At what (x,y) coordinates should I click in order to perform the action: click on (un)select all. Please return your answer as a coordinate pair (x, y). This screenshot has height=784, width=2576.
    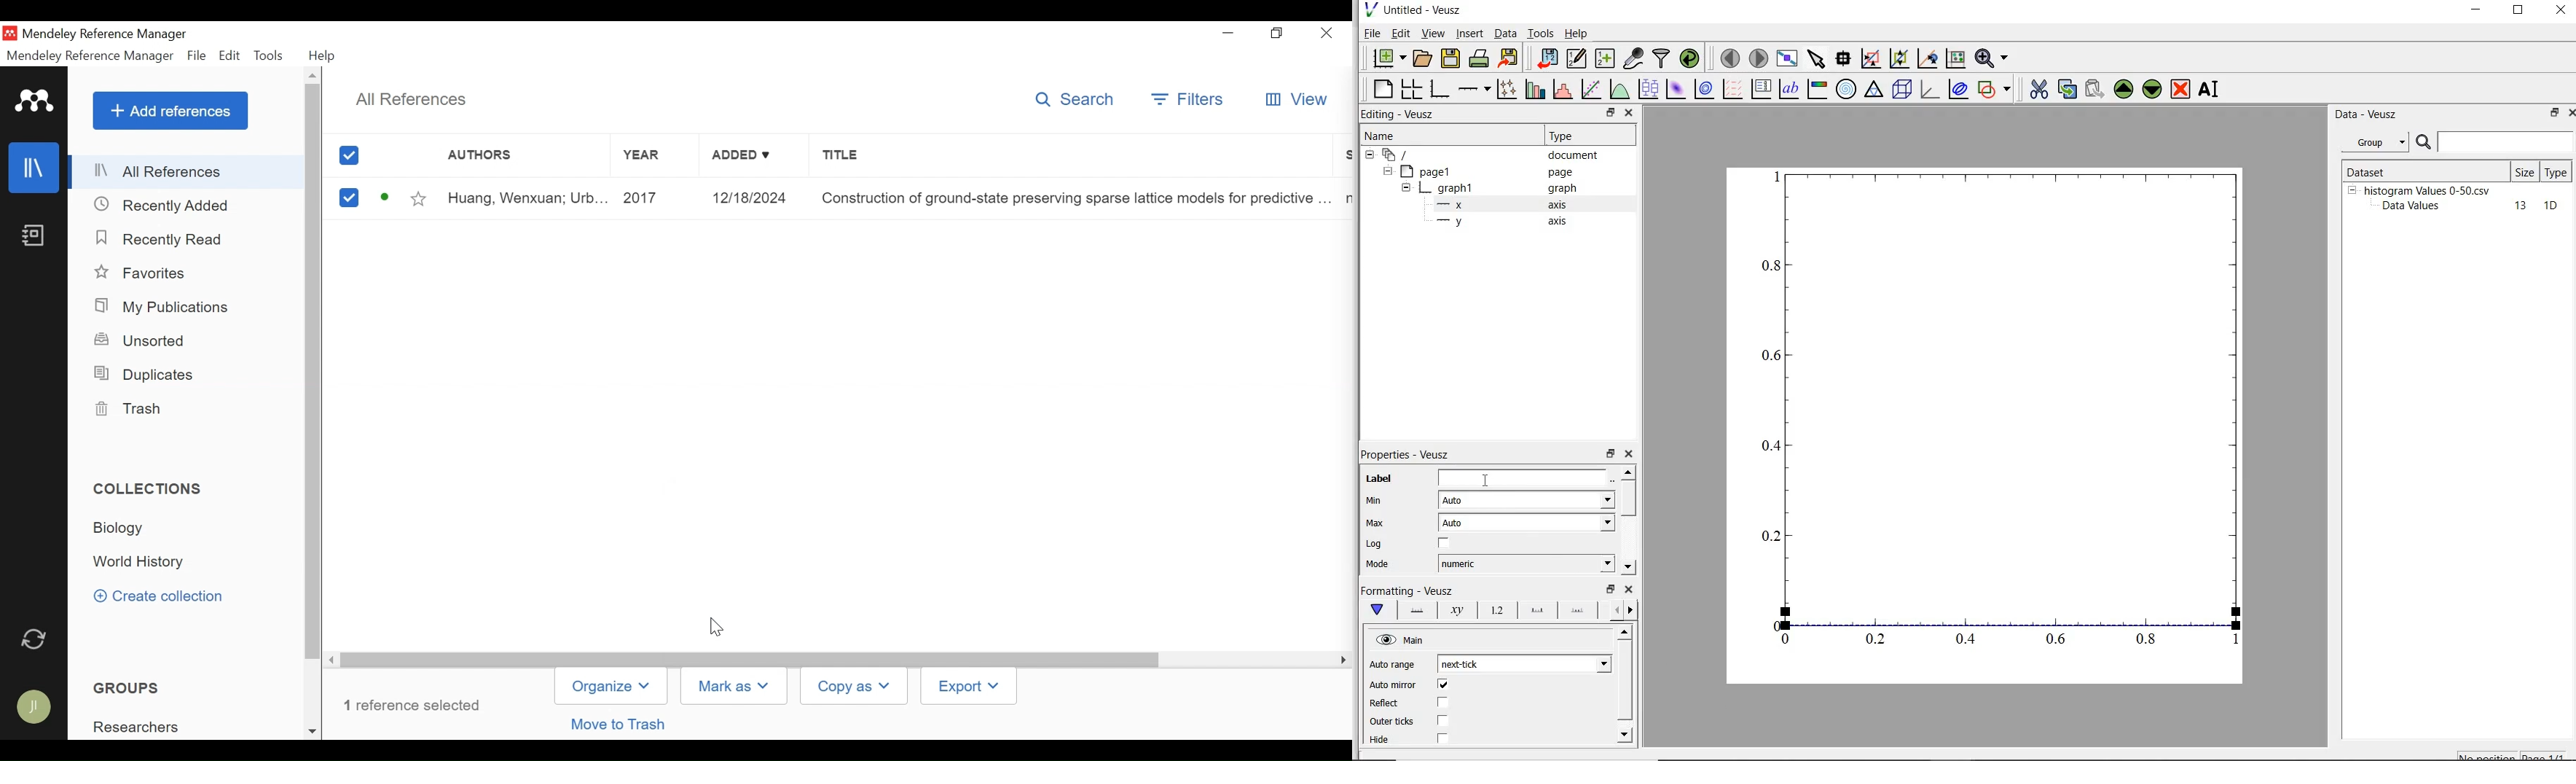
    Looking at the image, I should click on (349, 156).